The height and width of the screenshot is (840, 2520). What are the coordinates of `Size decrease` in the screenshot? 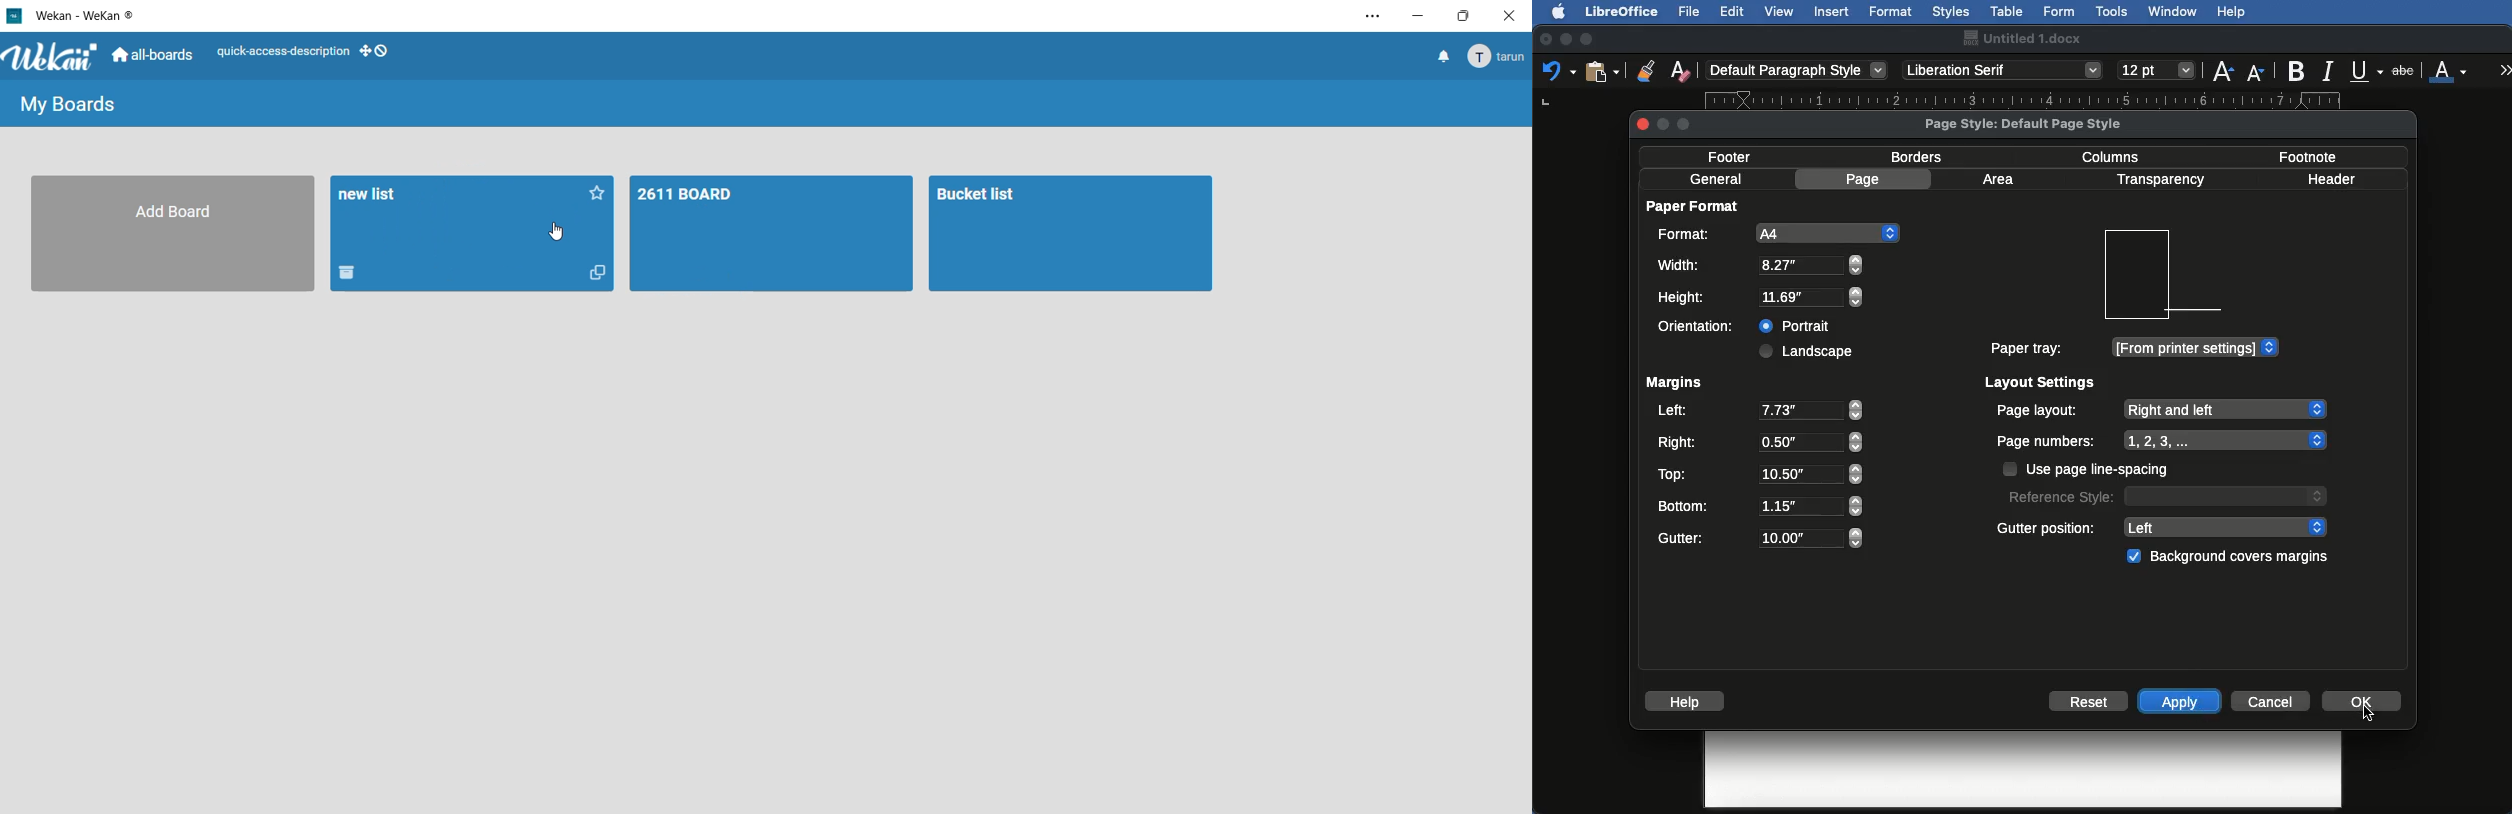 It's located at (2260, 72).